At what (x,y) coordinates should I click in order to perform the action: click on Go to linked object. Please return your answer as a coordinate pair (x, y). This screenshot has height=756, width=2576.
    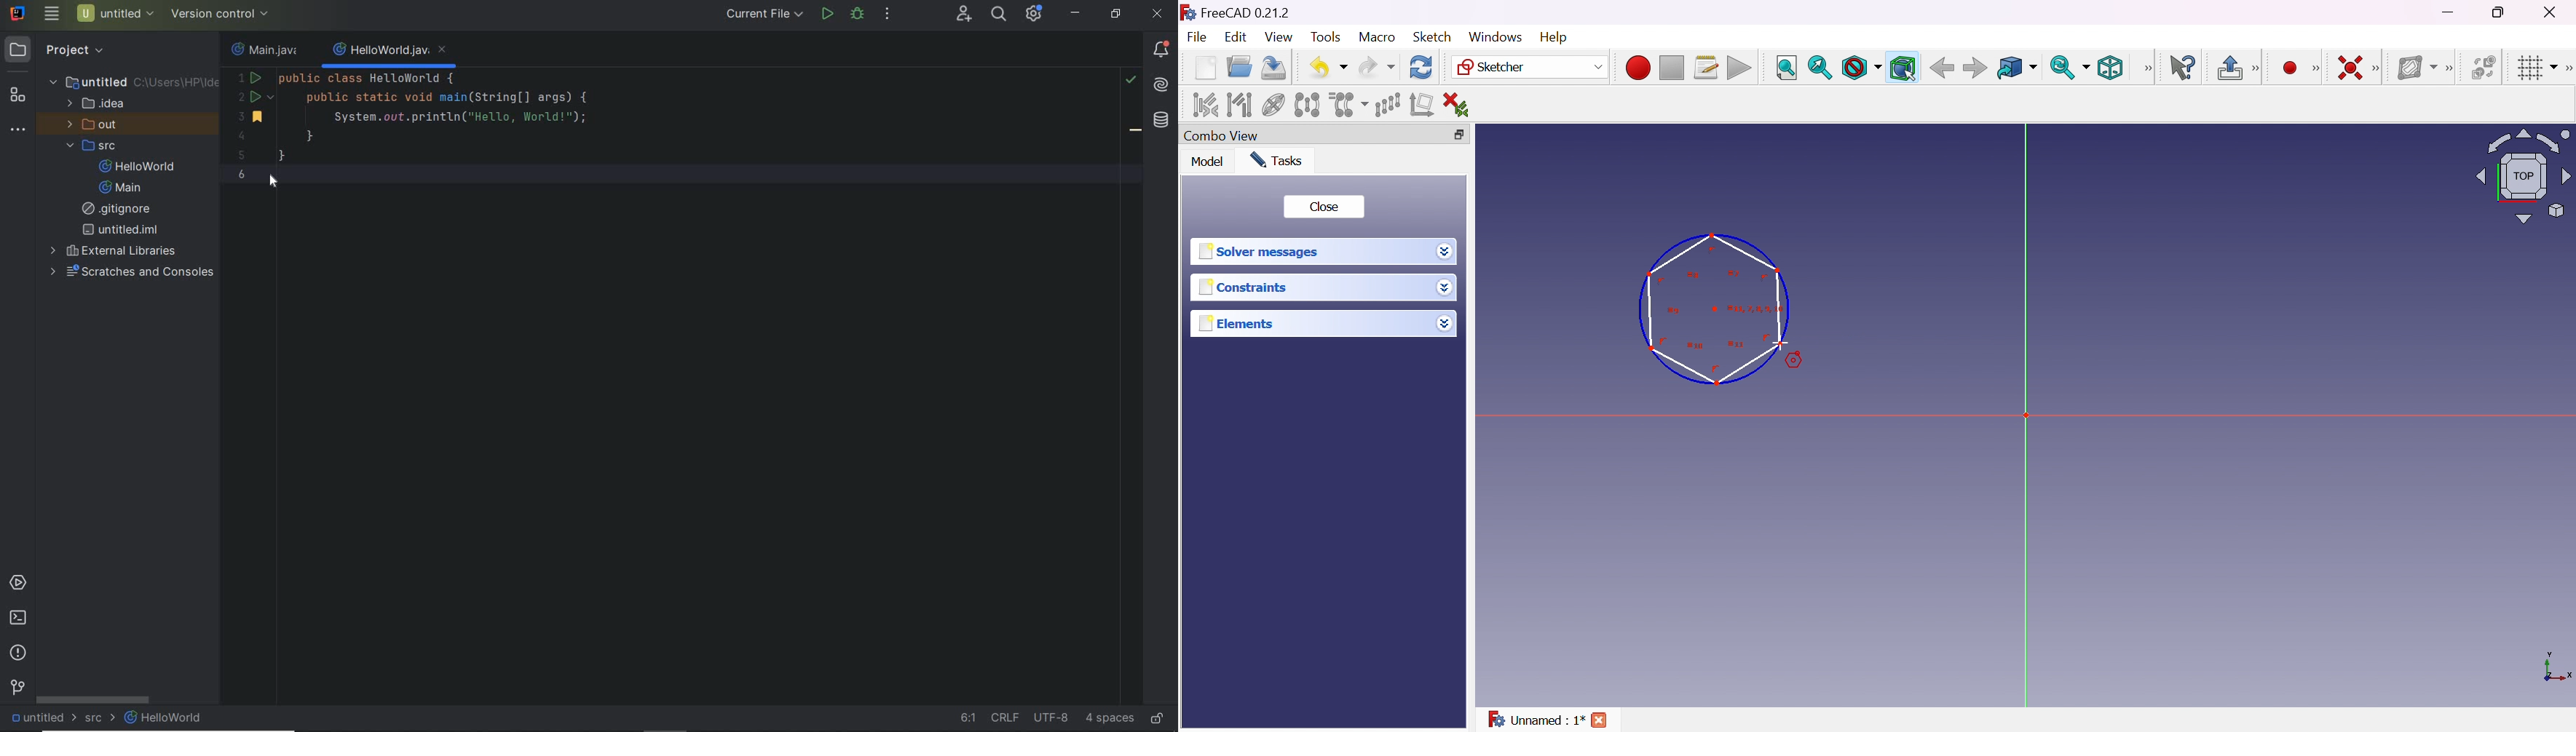
    Looking at the image, I should click on (2017, 69).